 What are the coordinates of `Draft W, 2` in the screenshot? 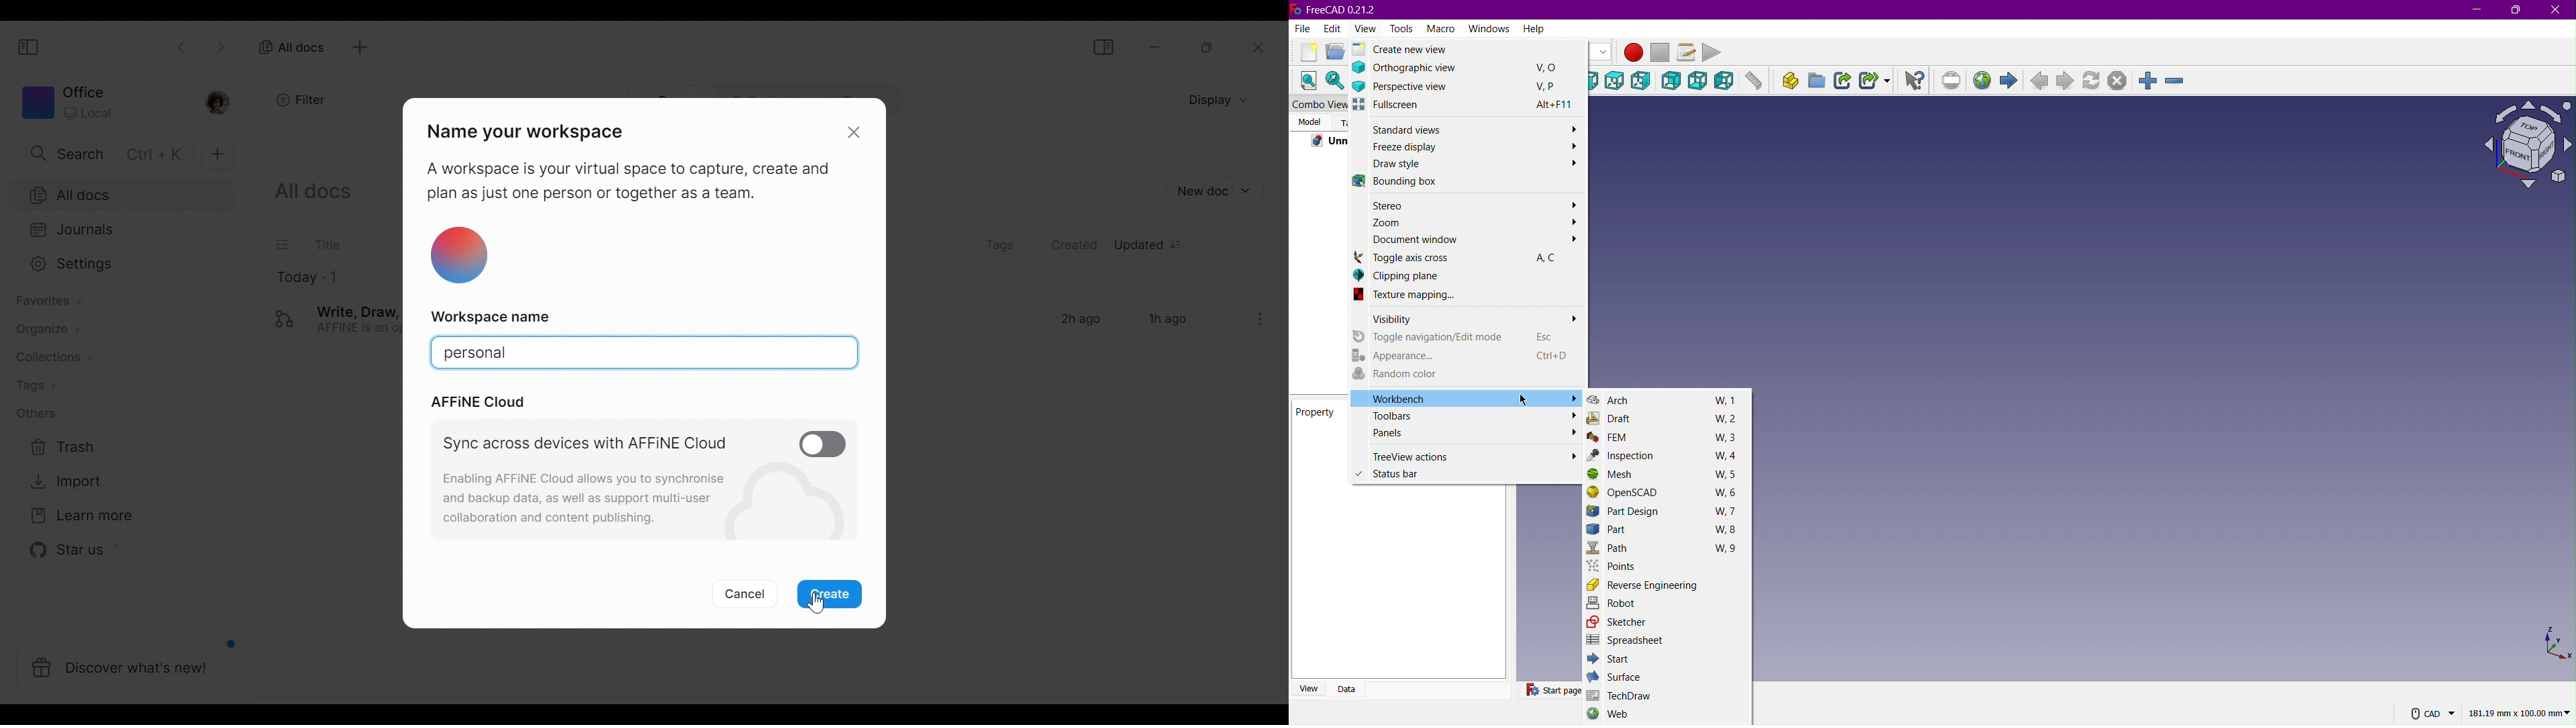 It's located at (1669, 419).